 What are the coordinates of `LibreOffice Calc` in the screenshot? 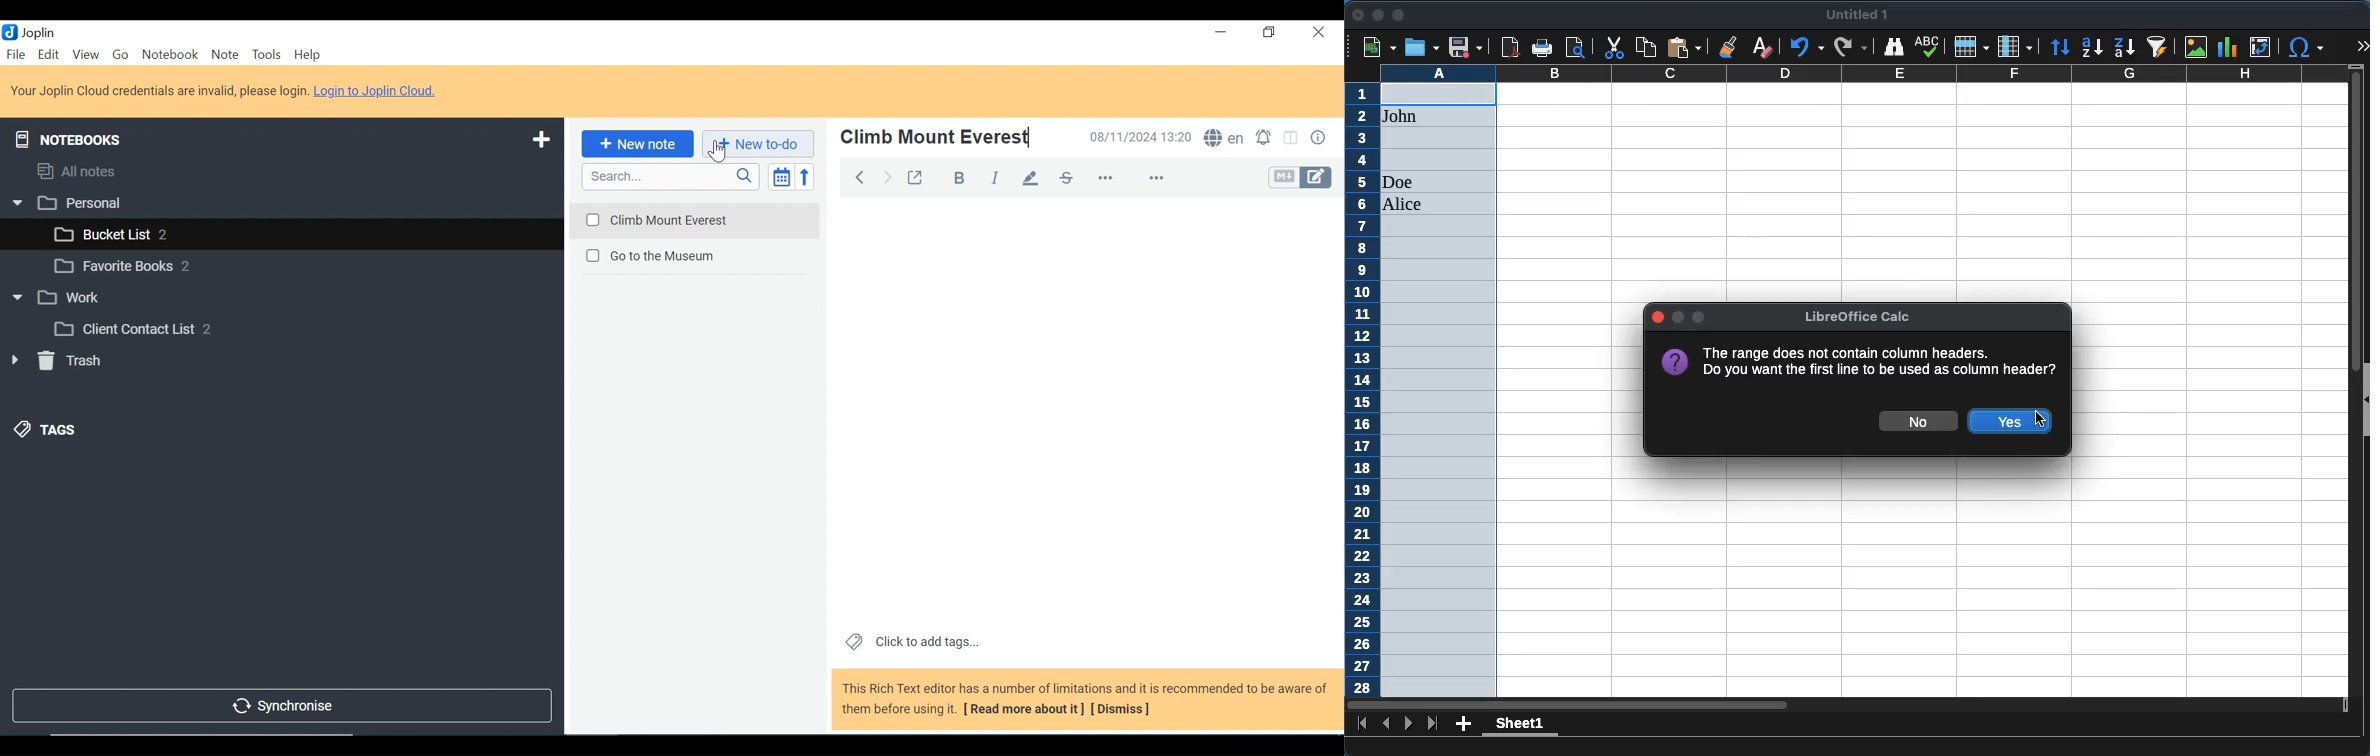 It's located at (1853, 316).